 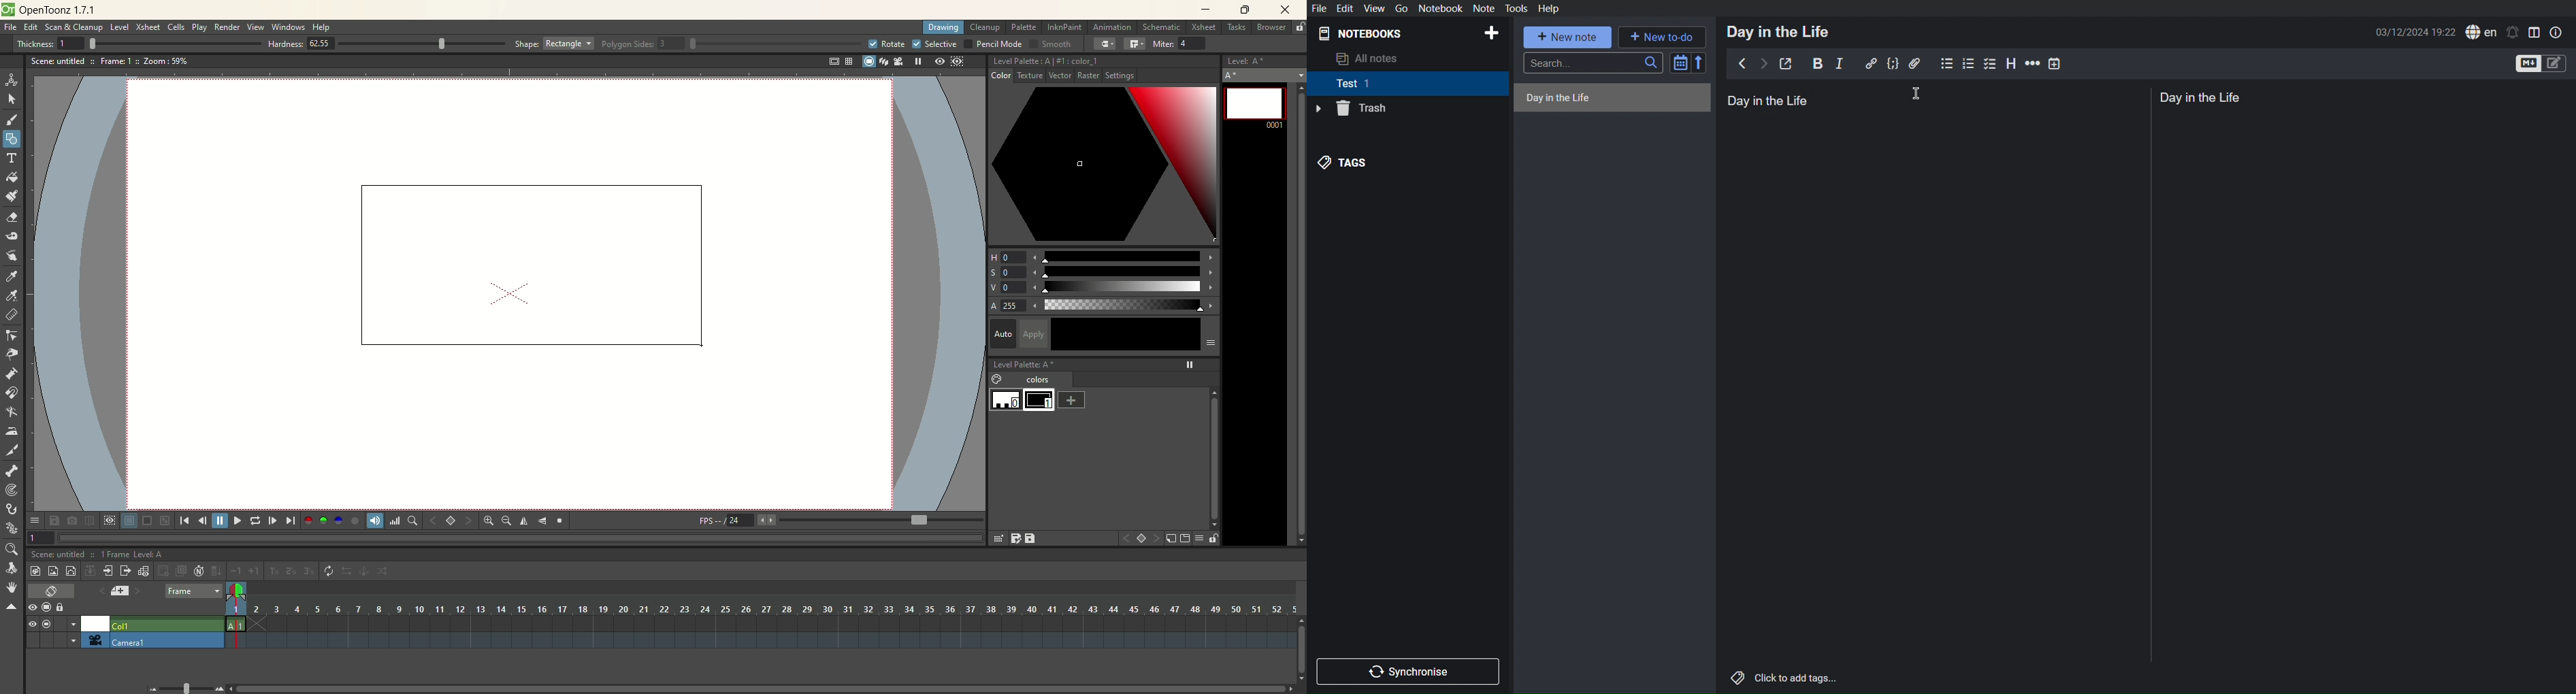 I want to click on Toggle Editors, so click(x=2540, y=63).